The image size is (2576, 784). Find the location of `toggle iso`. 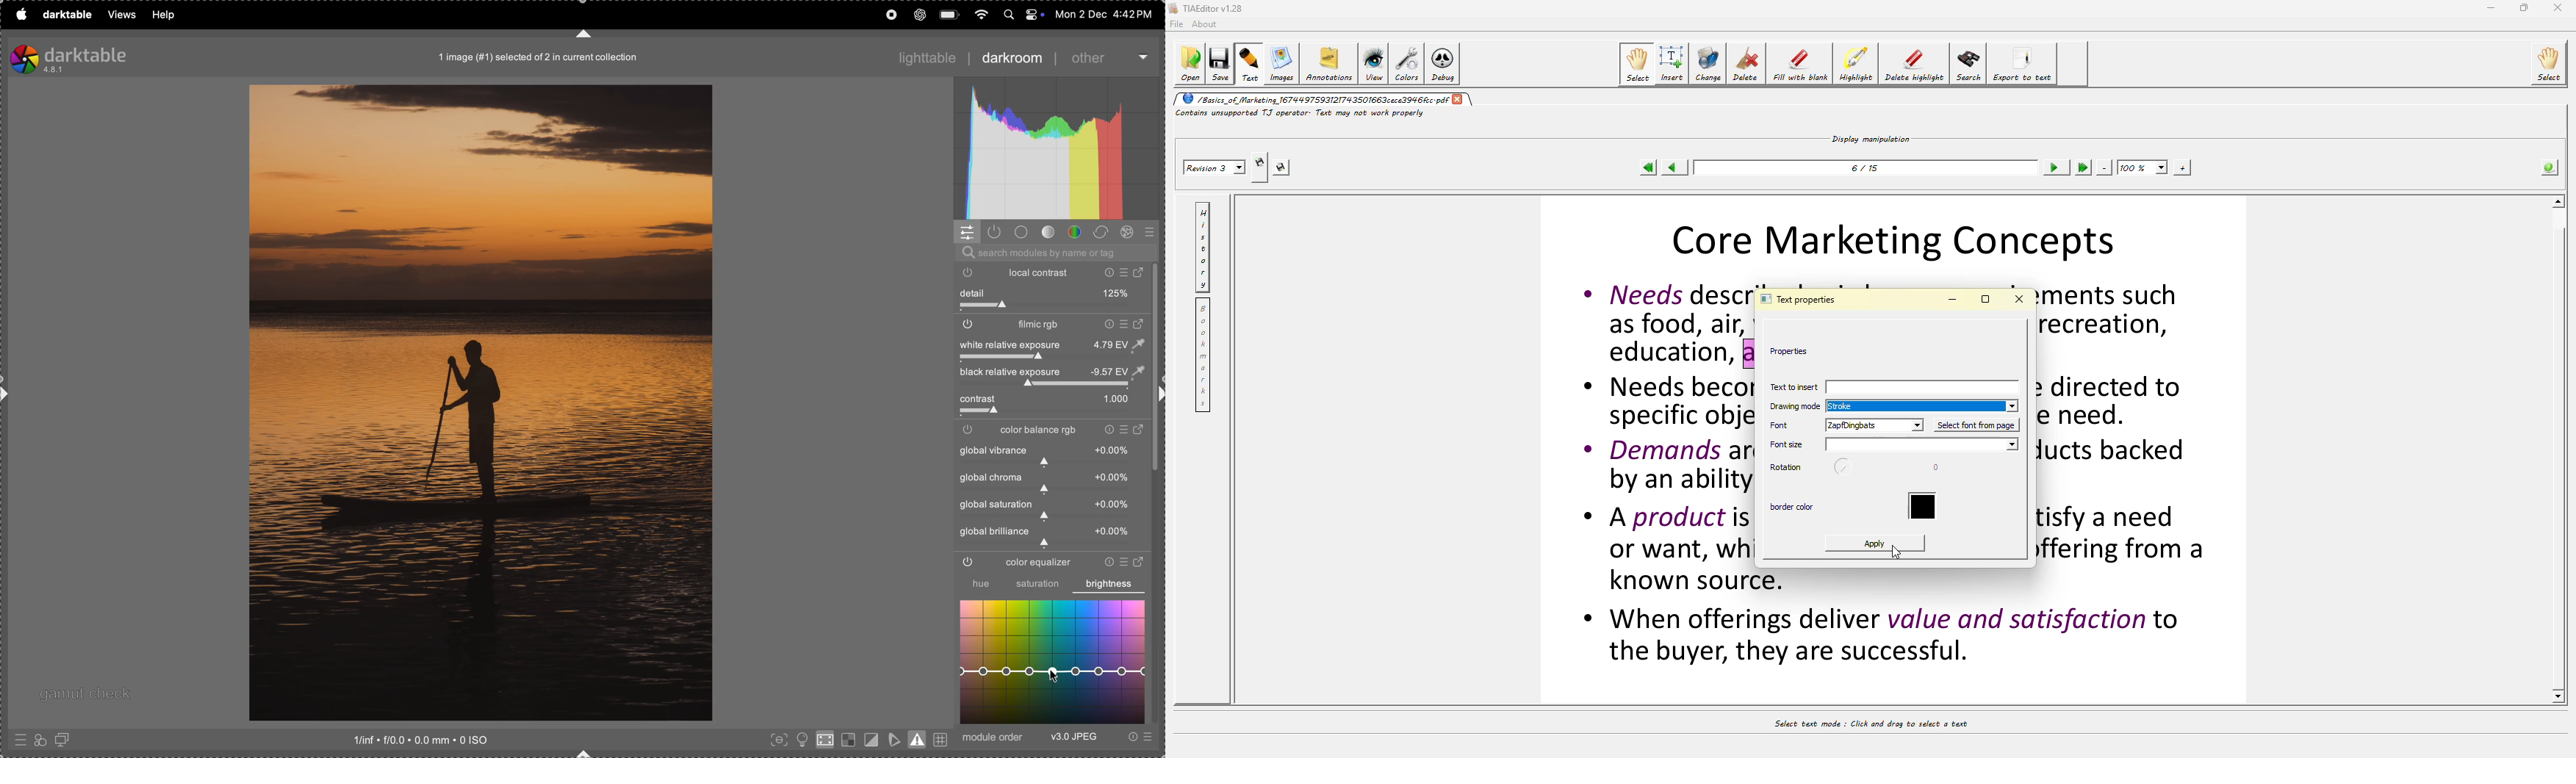

toggle iso is located at coordinates (801, 739).